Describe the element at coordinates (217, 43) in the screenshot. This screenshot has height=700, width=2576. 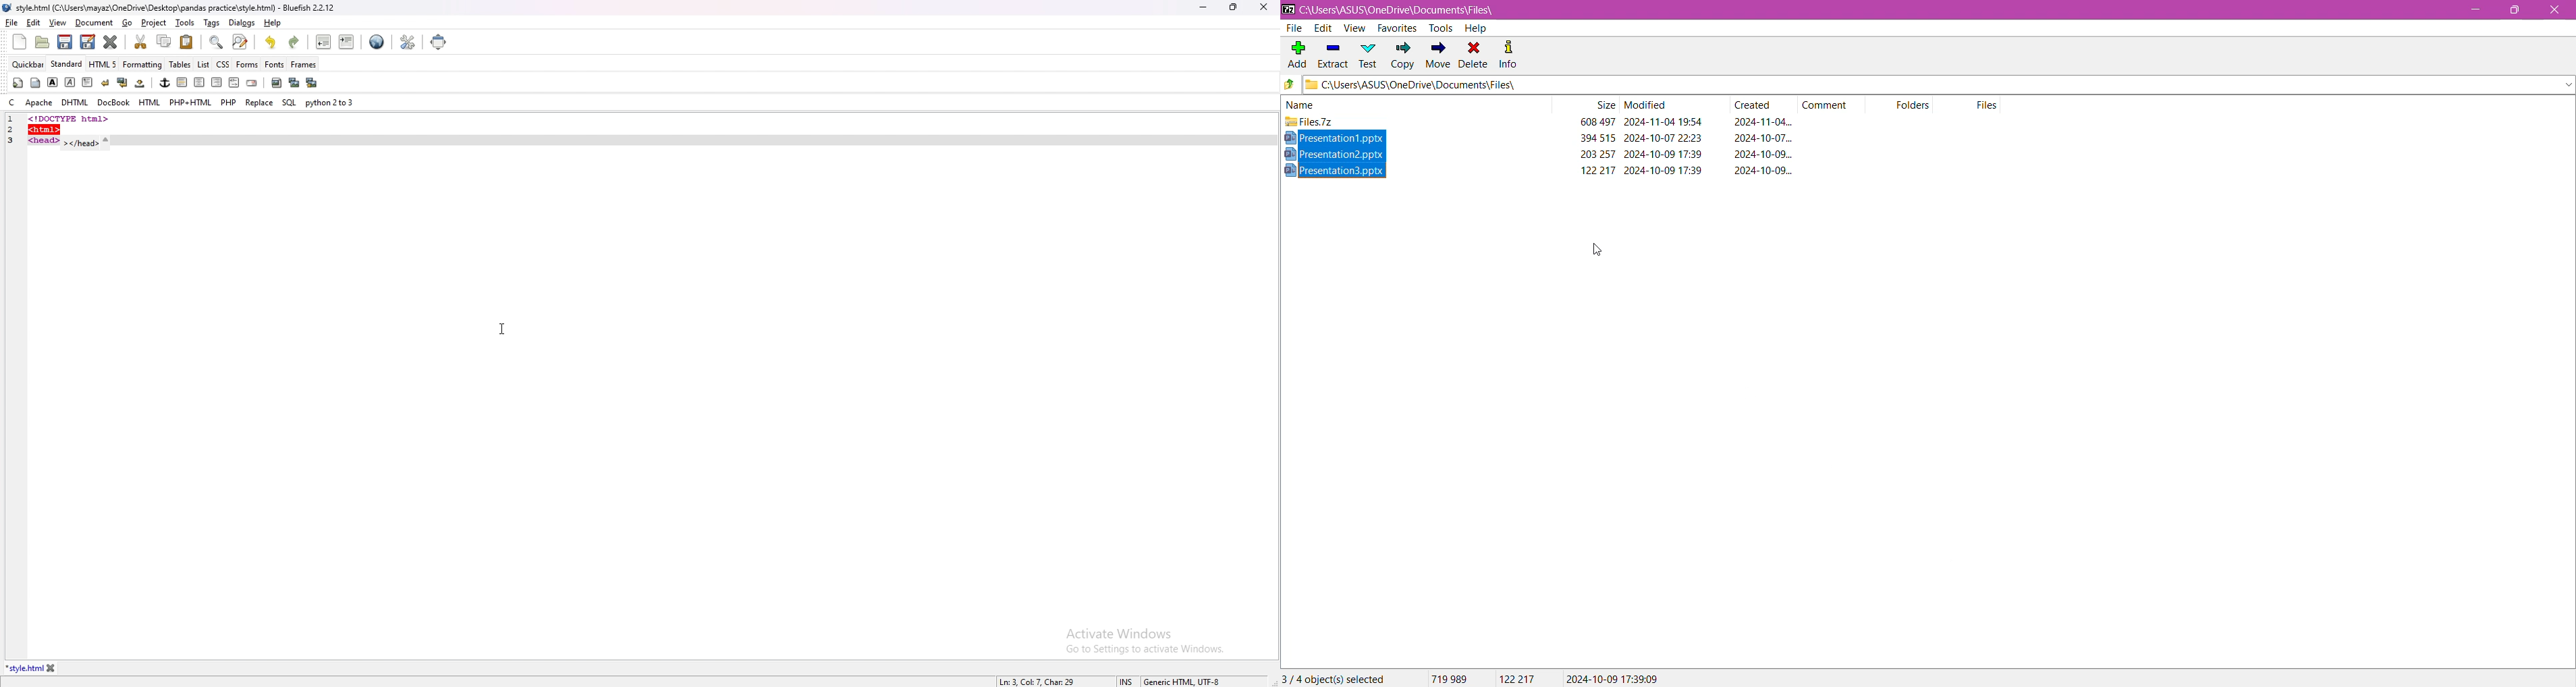
I see `find bar` at that location.